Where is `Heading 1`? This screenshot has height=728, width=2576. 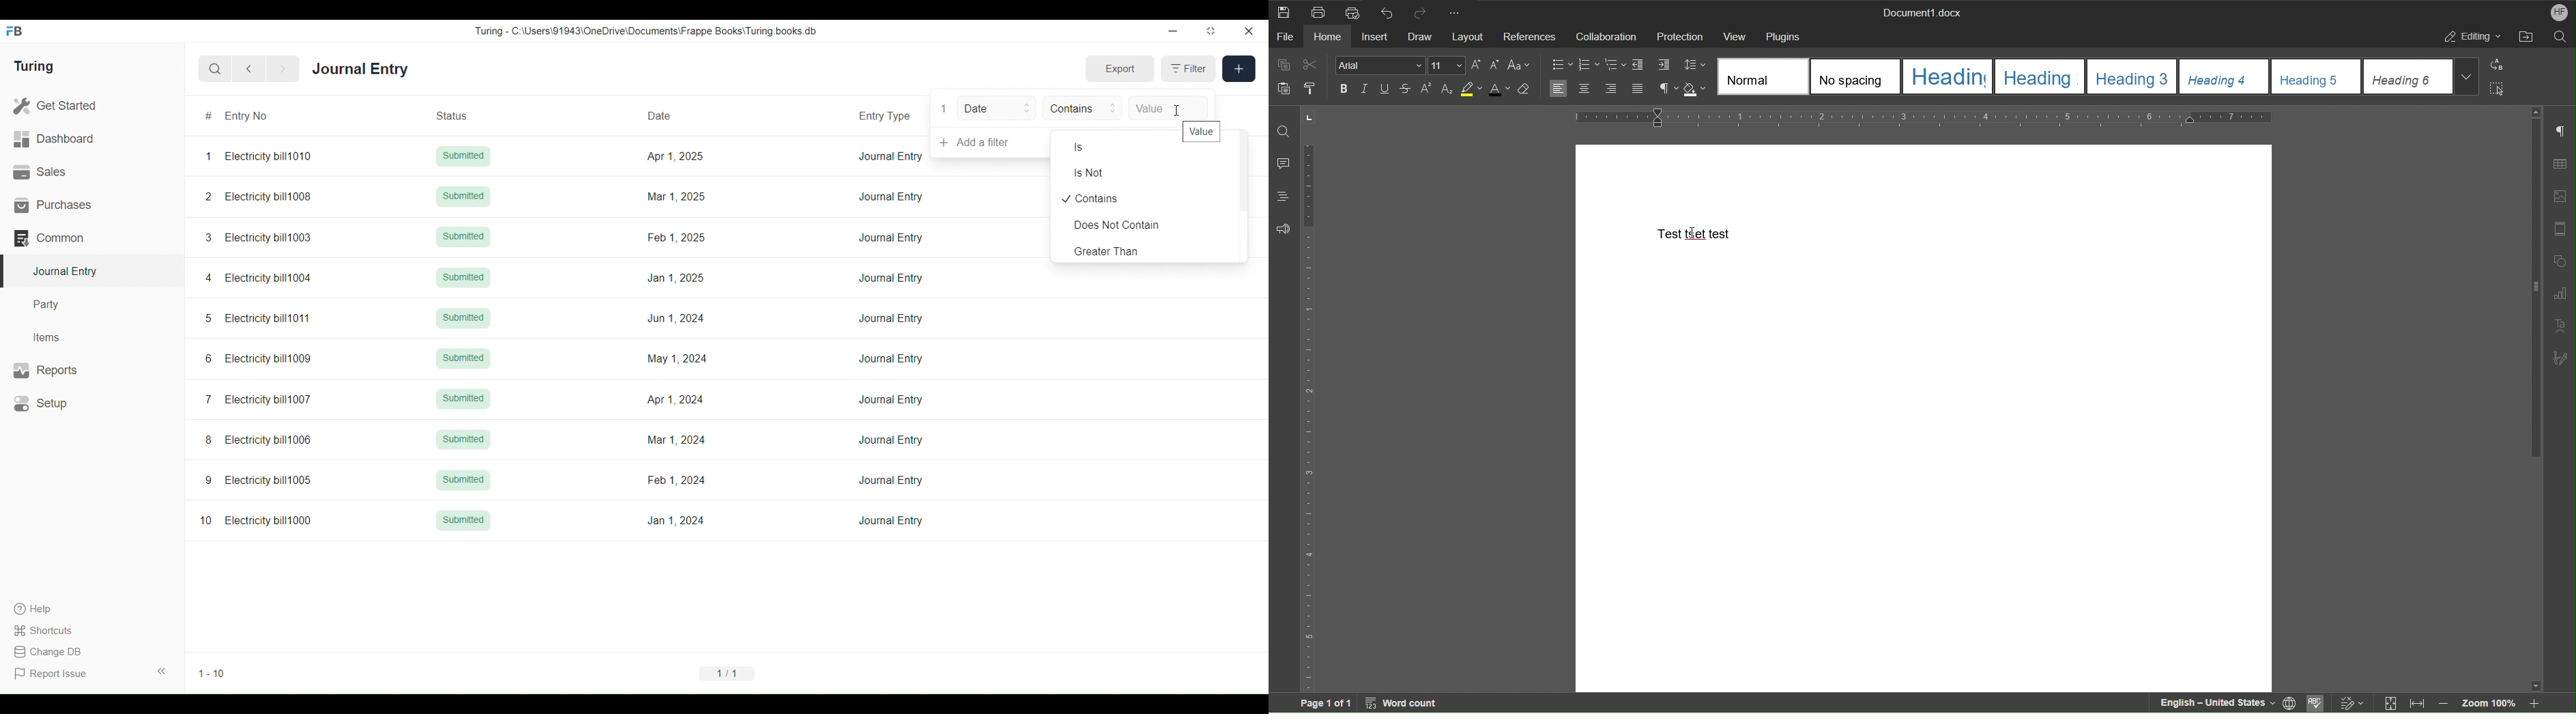 Heading 1 is located at coordinates (1948, 76).